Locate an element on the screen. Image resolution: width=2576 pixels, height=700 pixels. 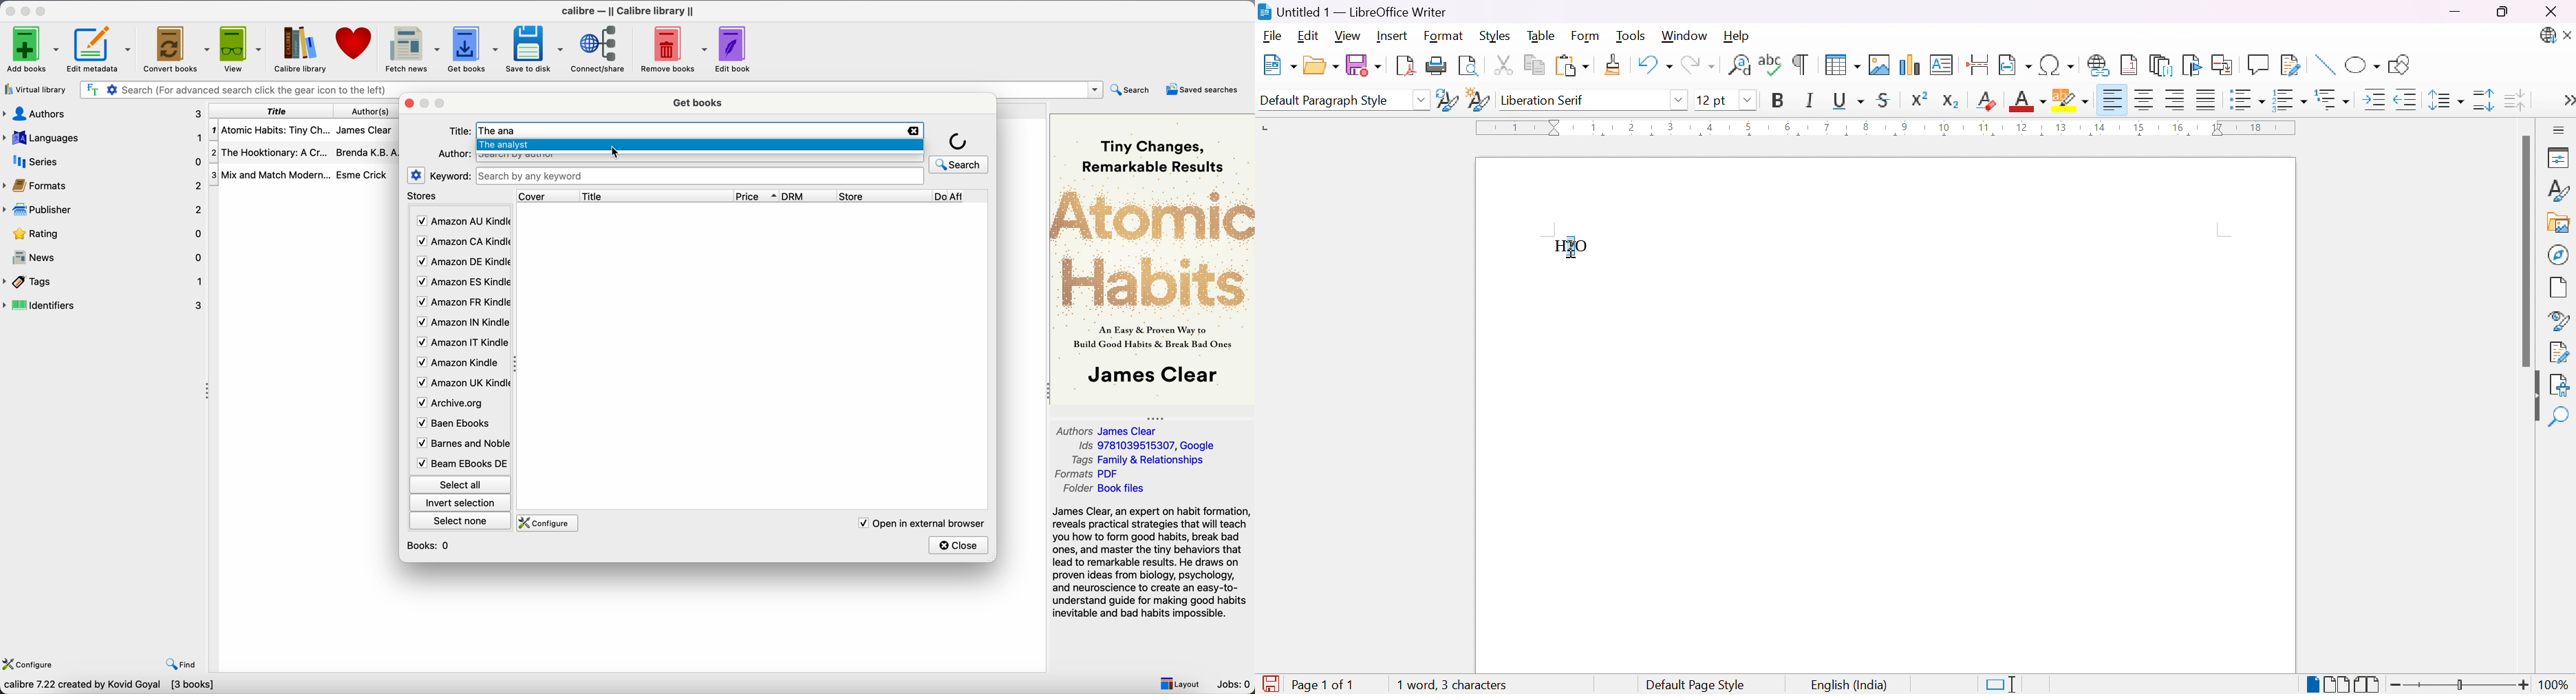
search bar is located at coordinates (701, 176).